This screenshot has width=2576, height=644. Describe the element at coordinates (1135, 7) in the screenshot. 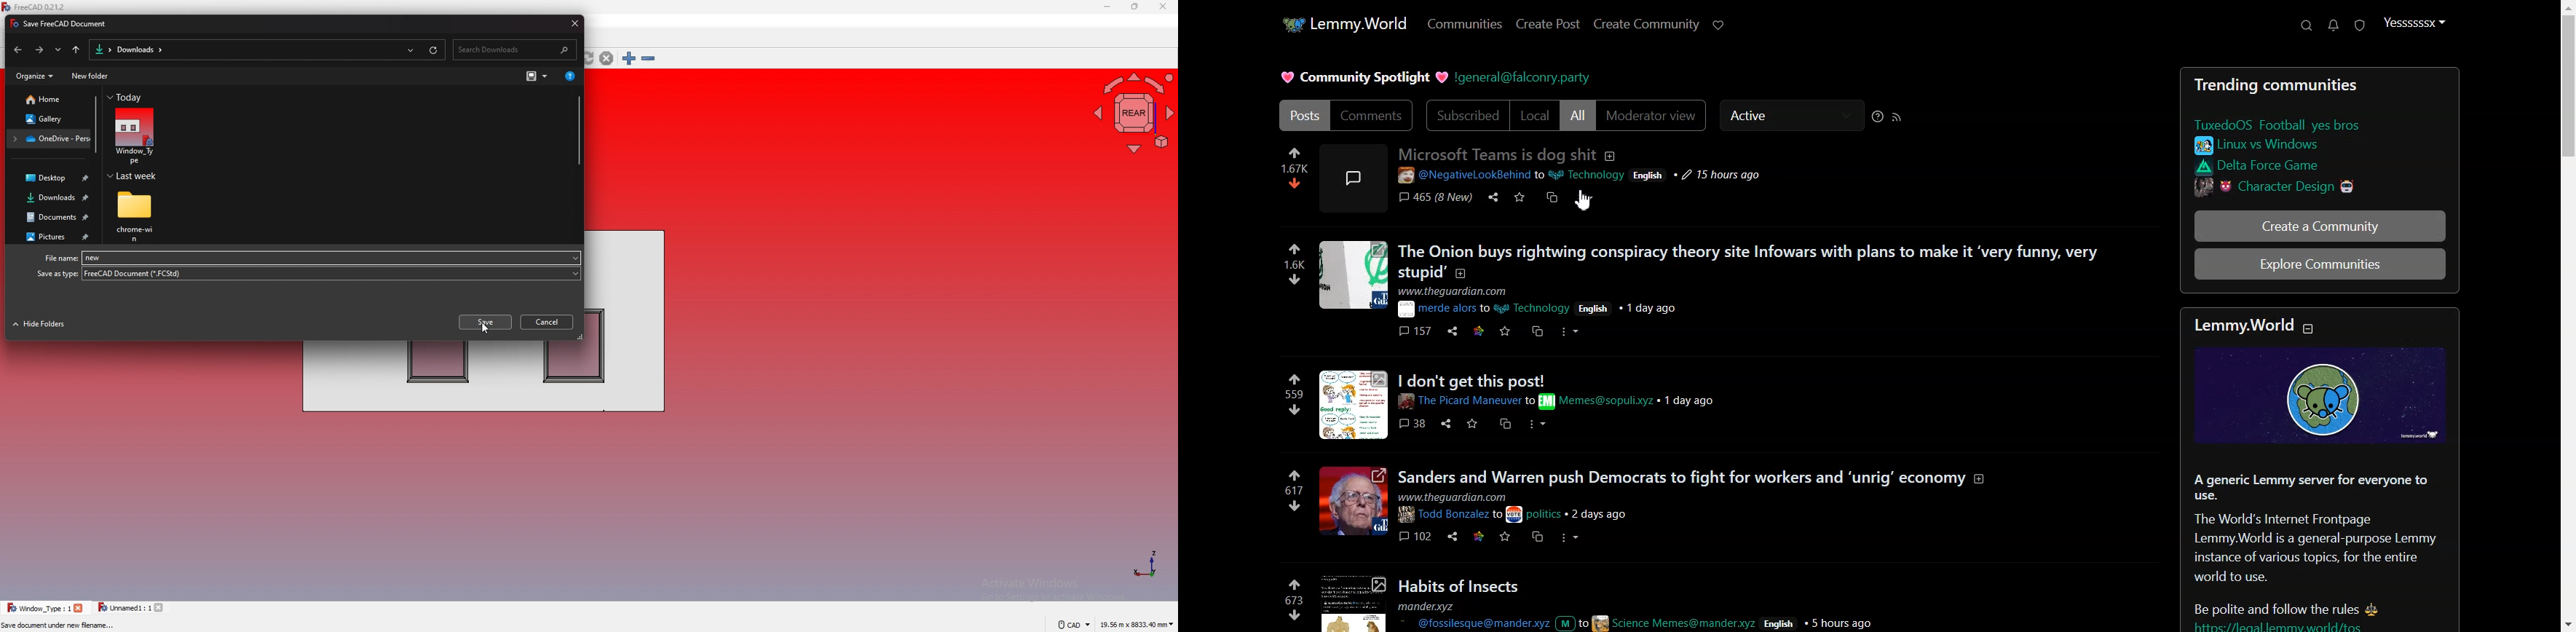

I see `resize` at that location.